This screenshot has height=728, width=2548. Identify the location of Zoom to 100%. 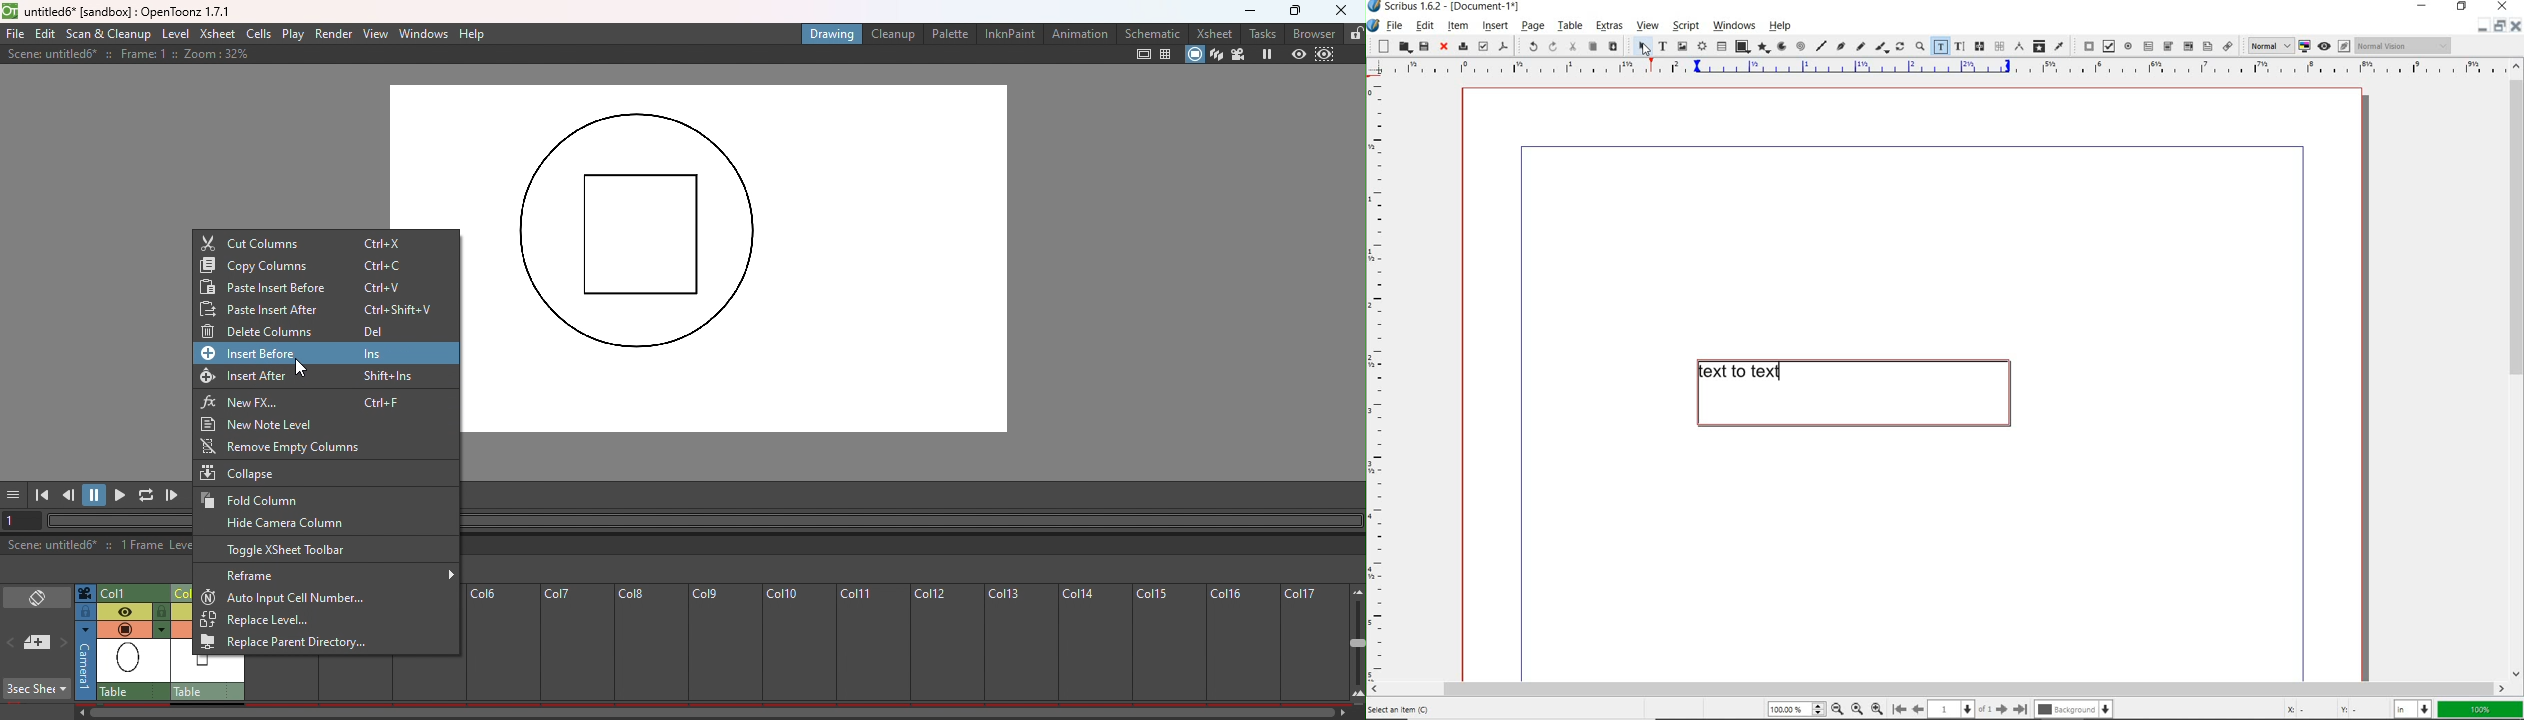
(1856, 708).